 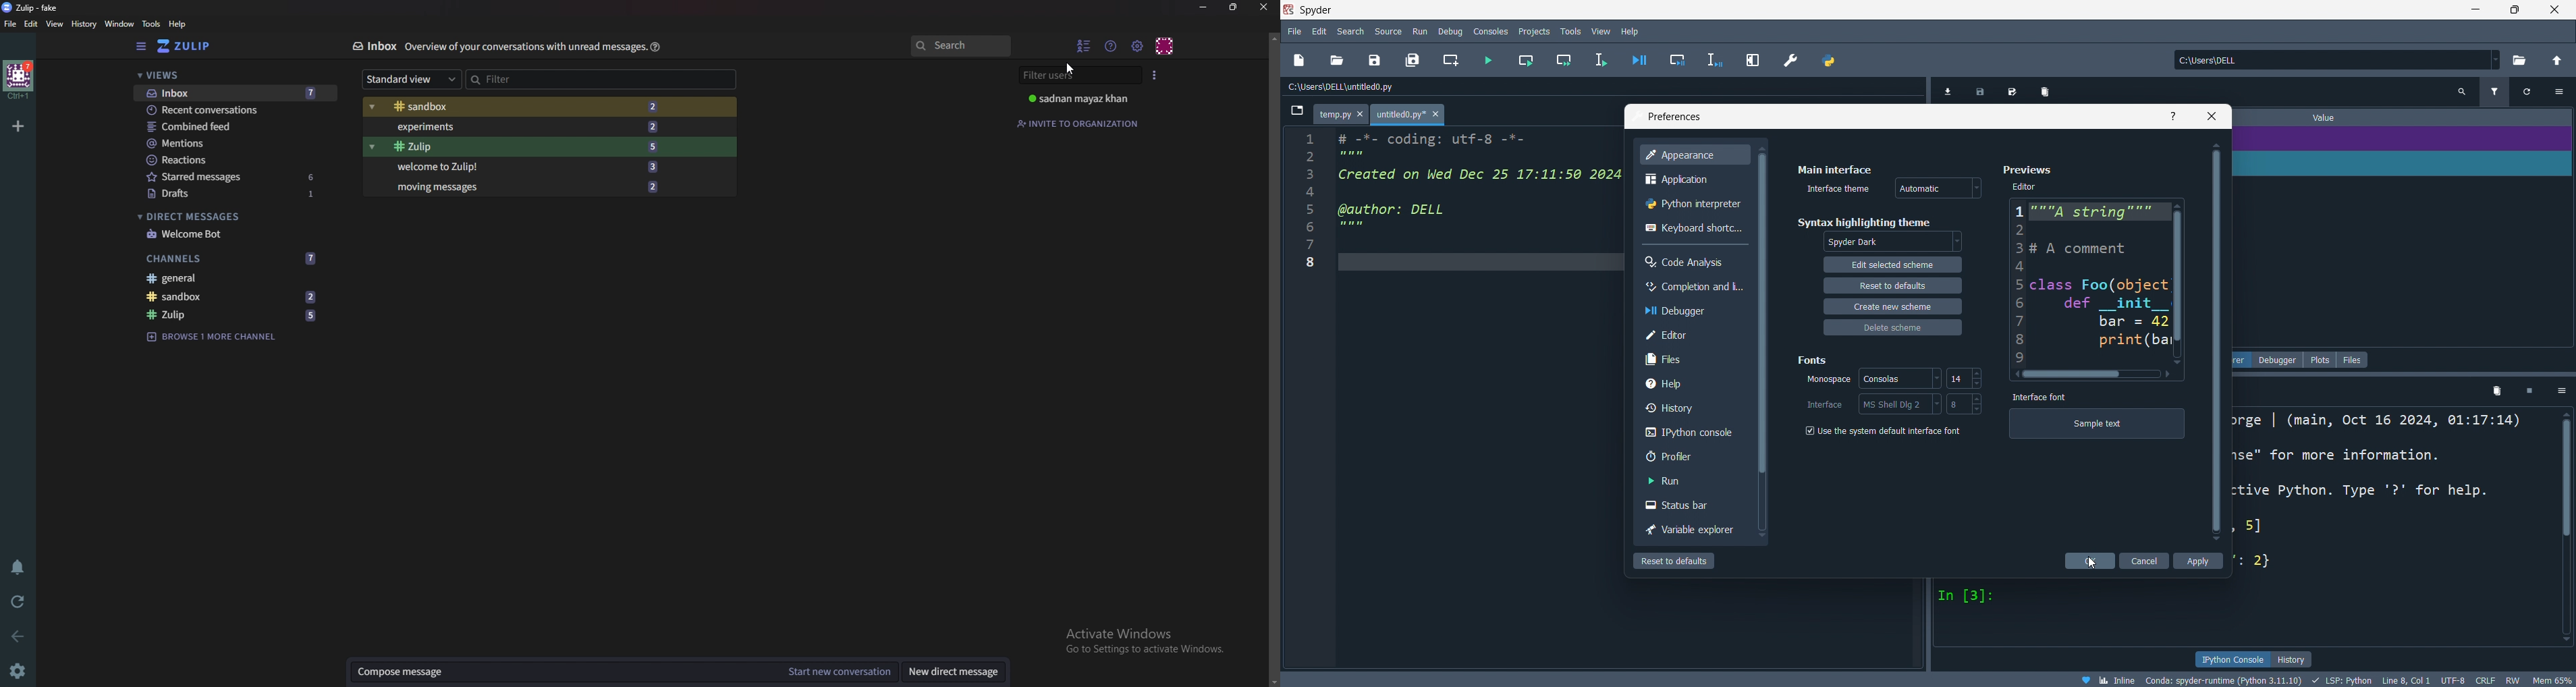 What do you see at coordinates (233, 258) in the screenshot?
I see `Channels` at bounding box center [233, 258].